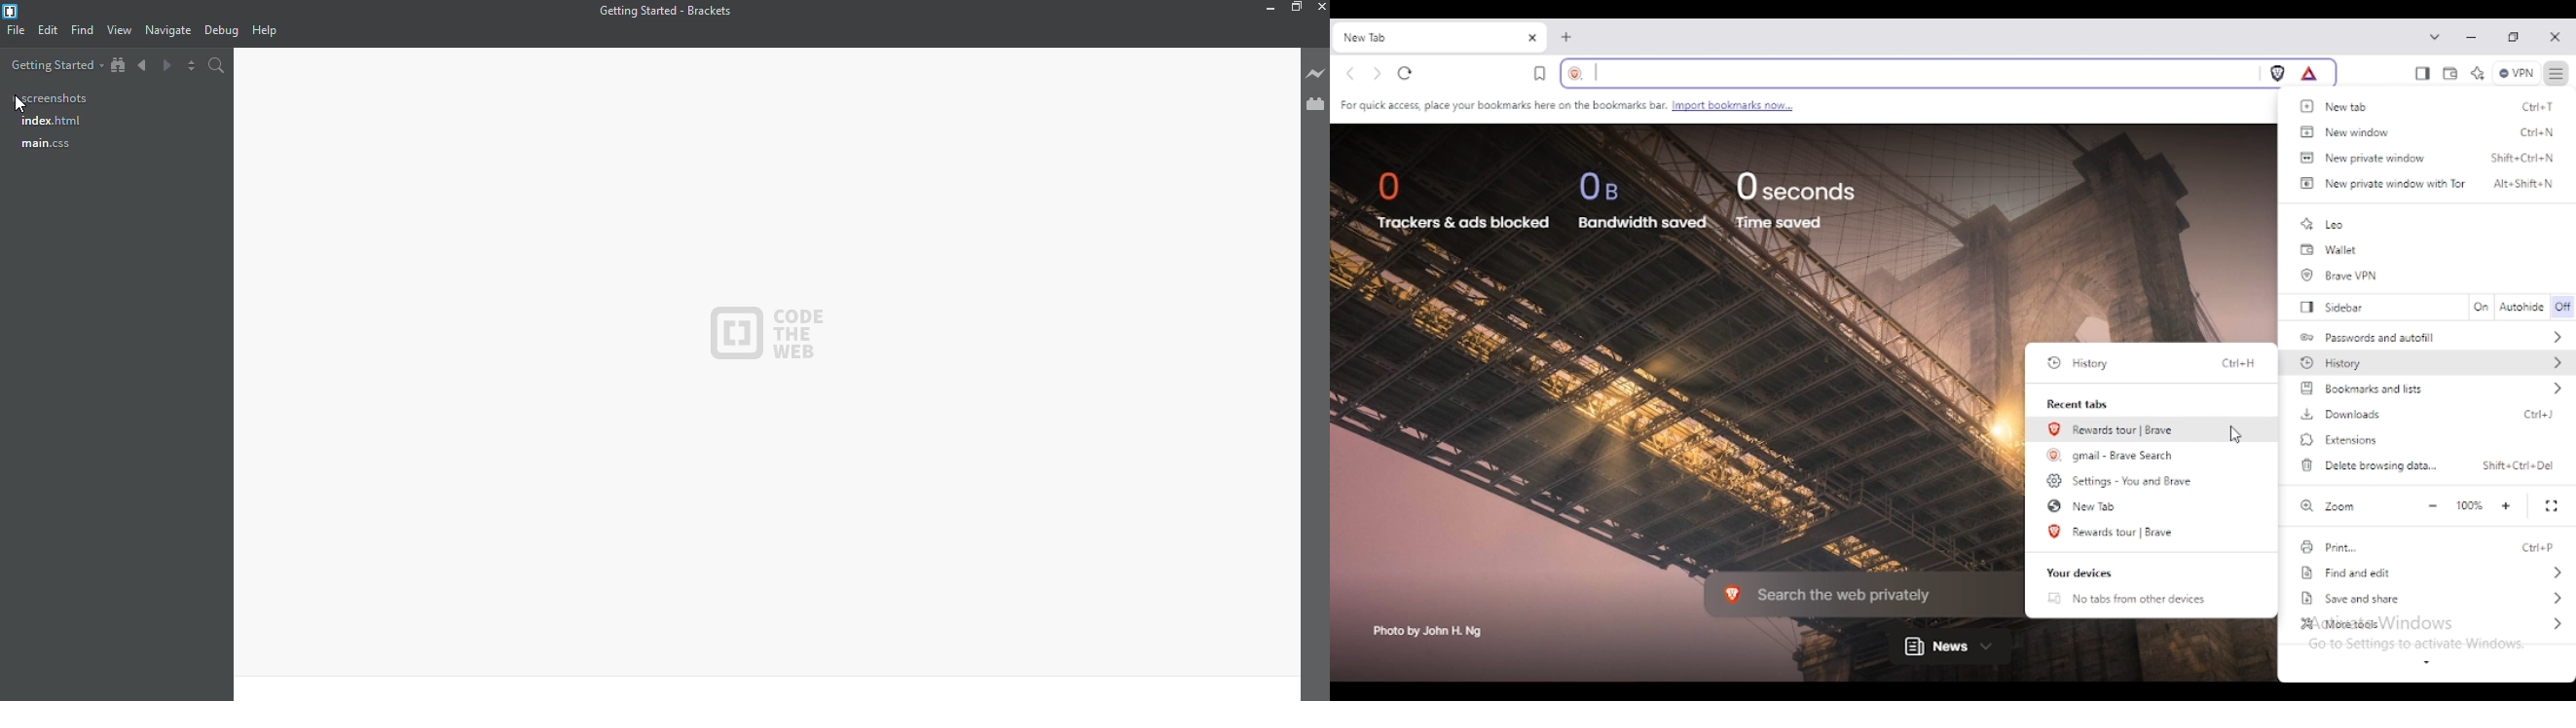  Describe the element at coordinates (1421, 38) in the screenshot. I see `new tab` at that location.